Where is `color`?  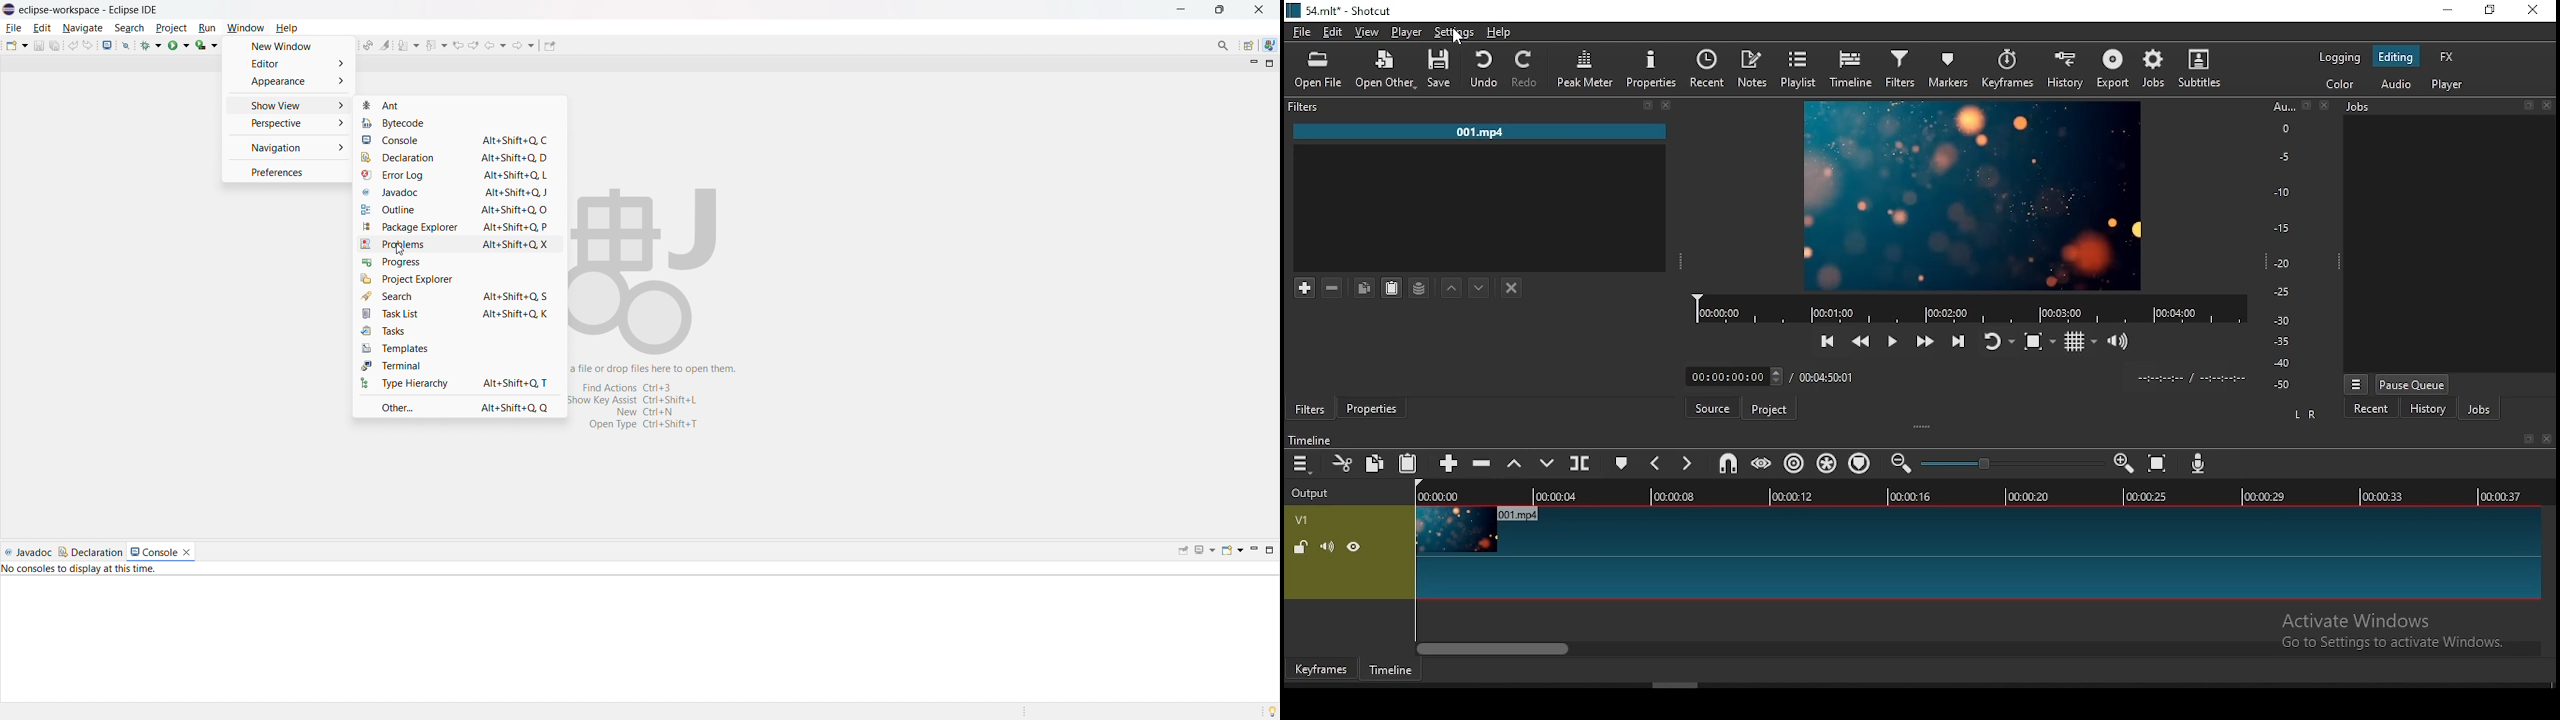
color is located at coordinates (2339, 83).